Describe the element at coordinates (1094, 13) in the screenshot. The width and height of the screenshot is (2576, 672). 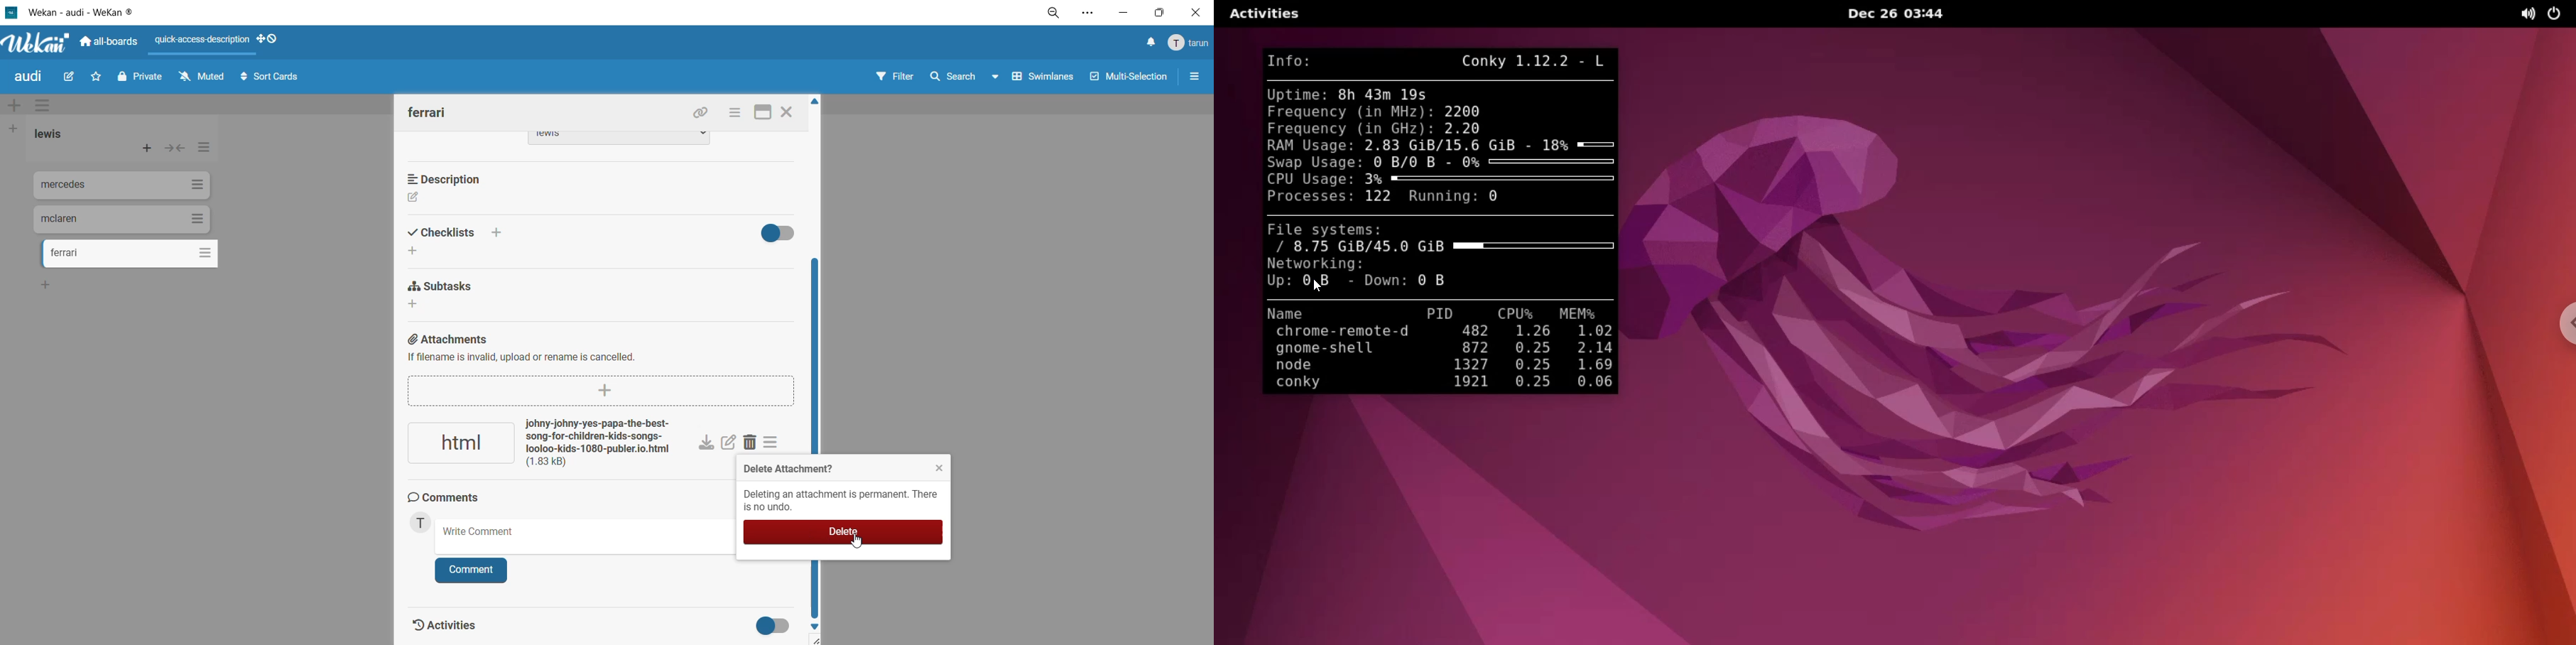
I see `settings` at that location.